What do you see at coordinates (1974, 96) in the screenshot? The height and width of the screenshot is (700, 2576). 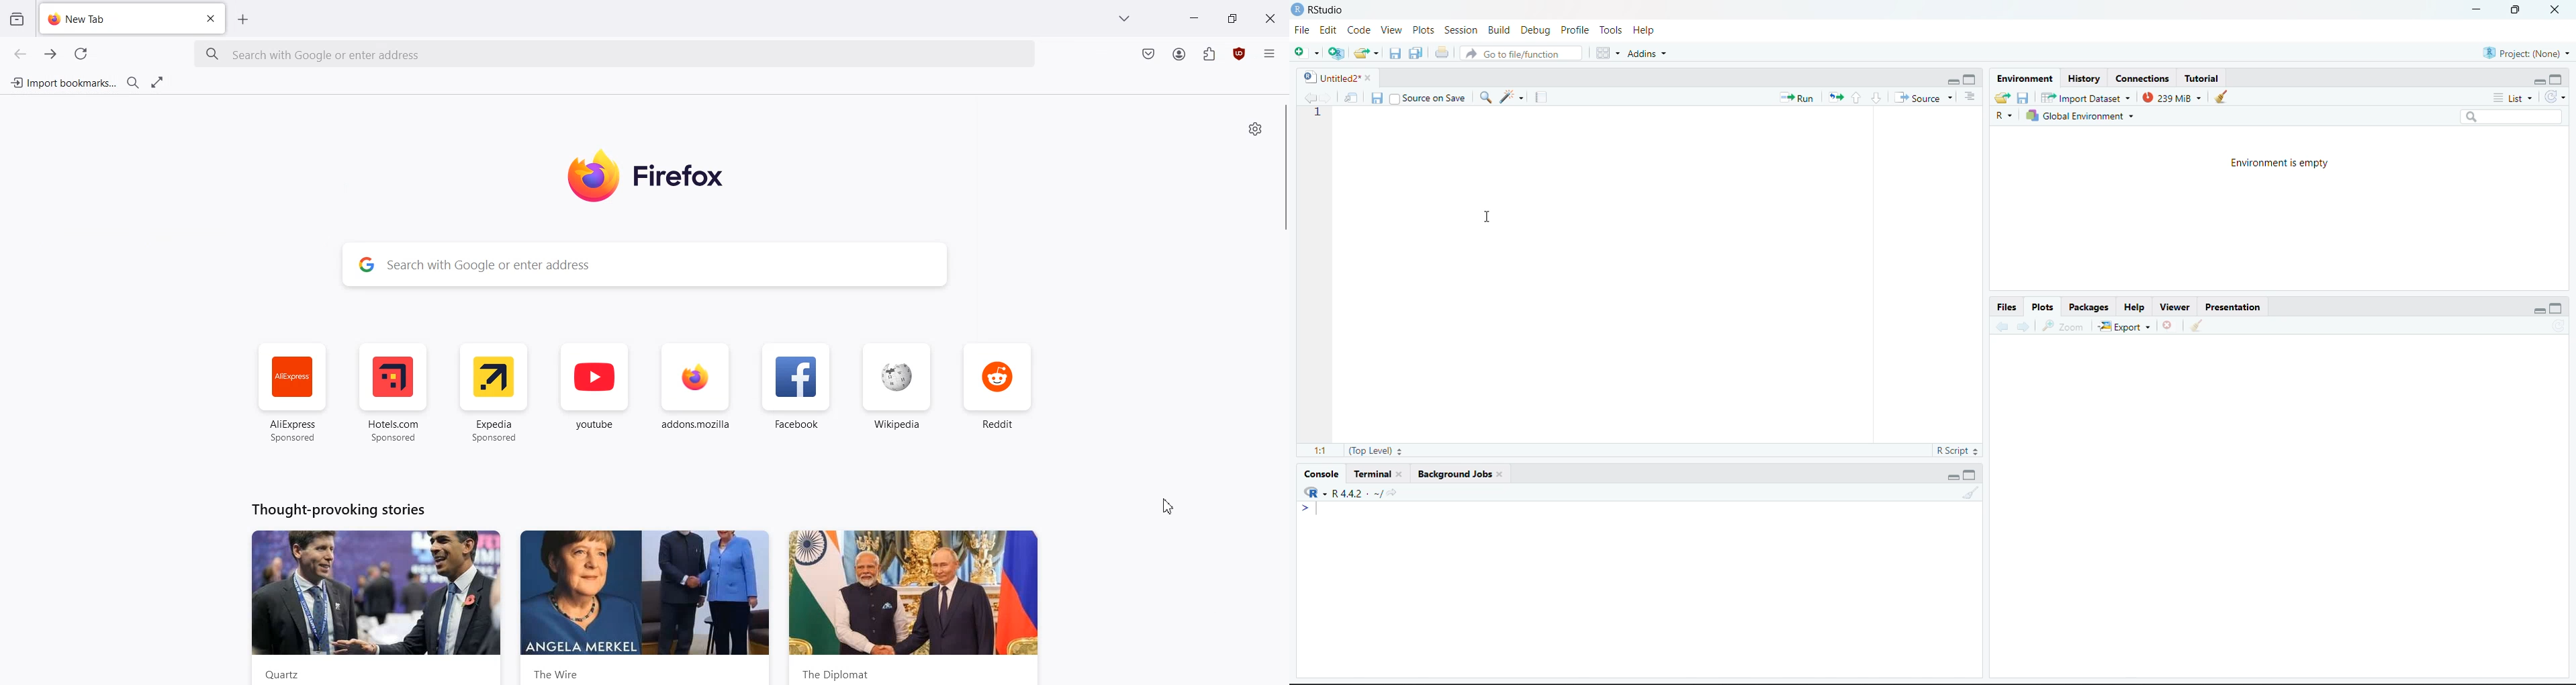 I see `Show document outline (Ctrl + Shift + O)` at bounding box center [1974, 96].